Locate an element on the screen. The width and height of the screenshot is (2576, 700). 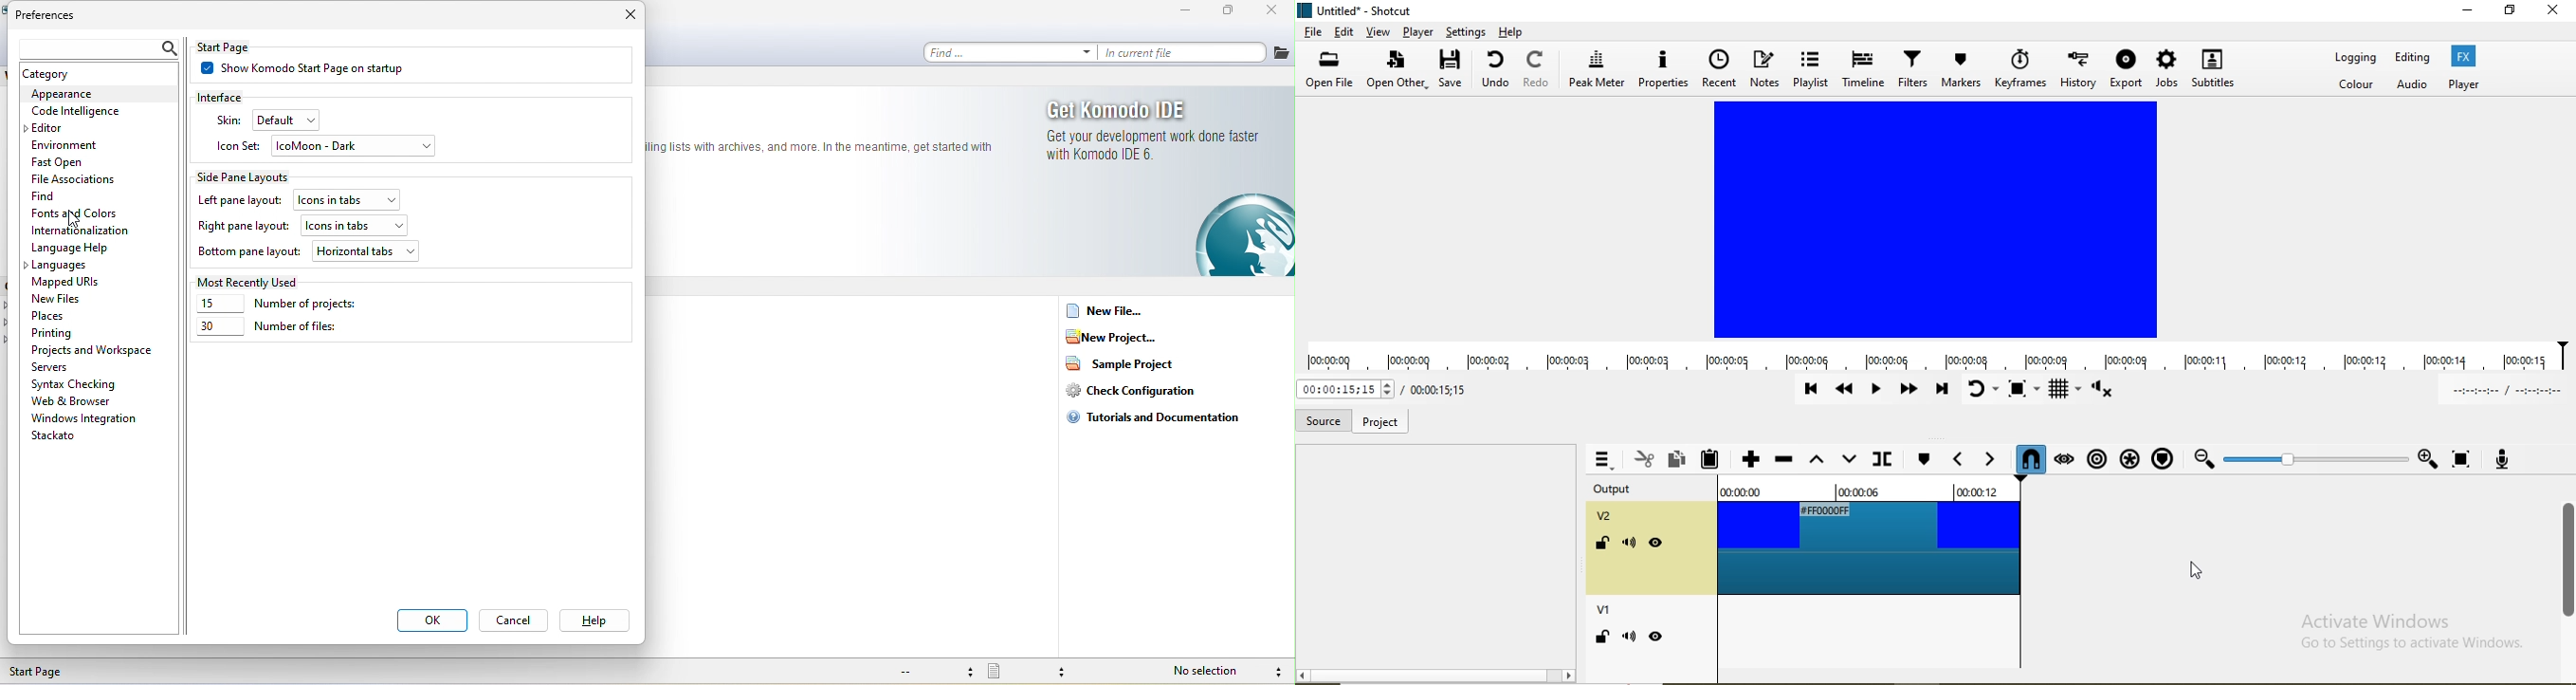
undo is located at coordinates (1499, 69).